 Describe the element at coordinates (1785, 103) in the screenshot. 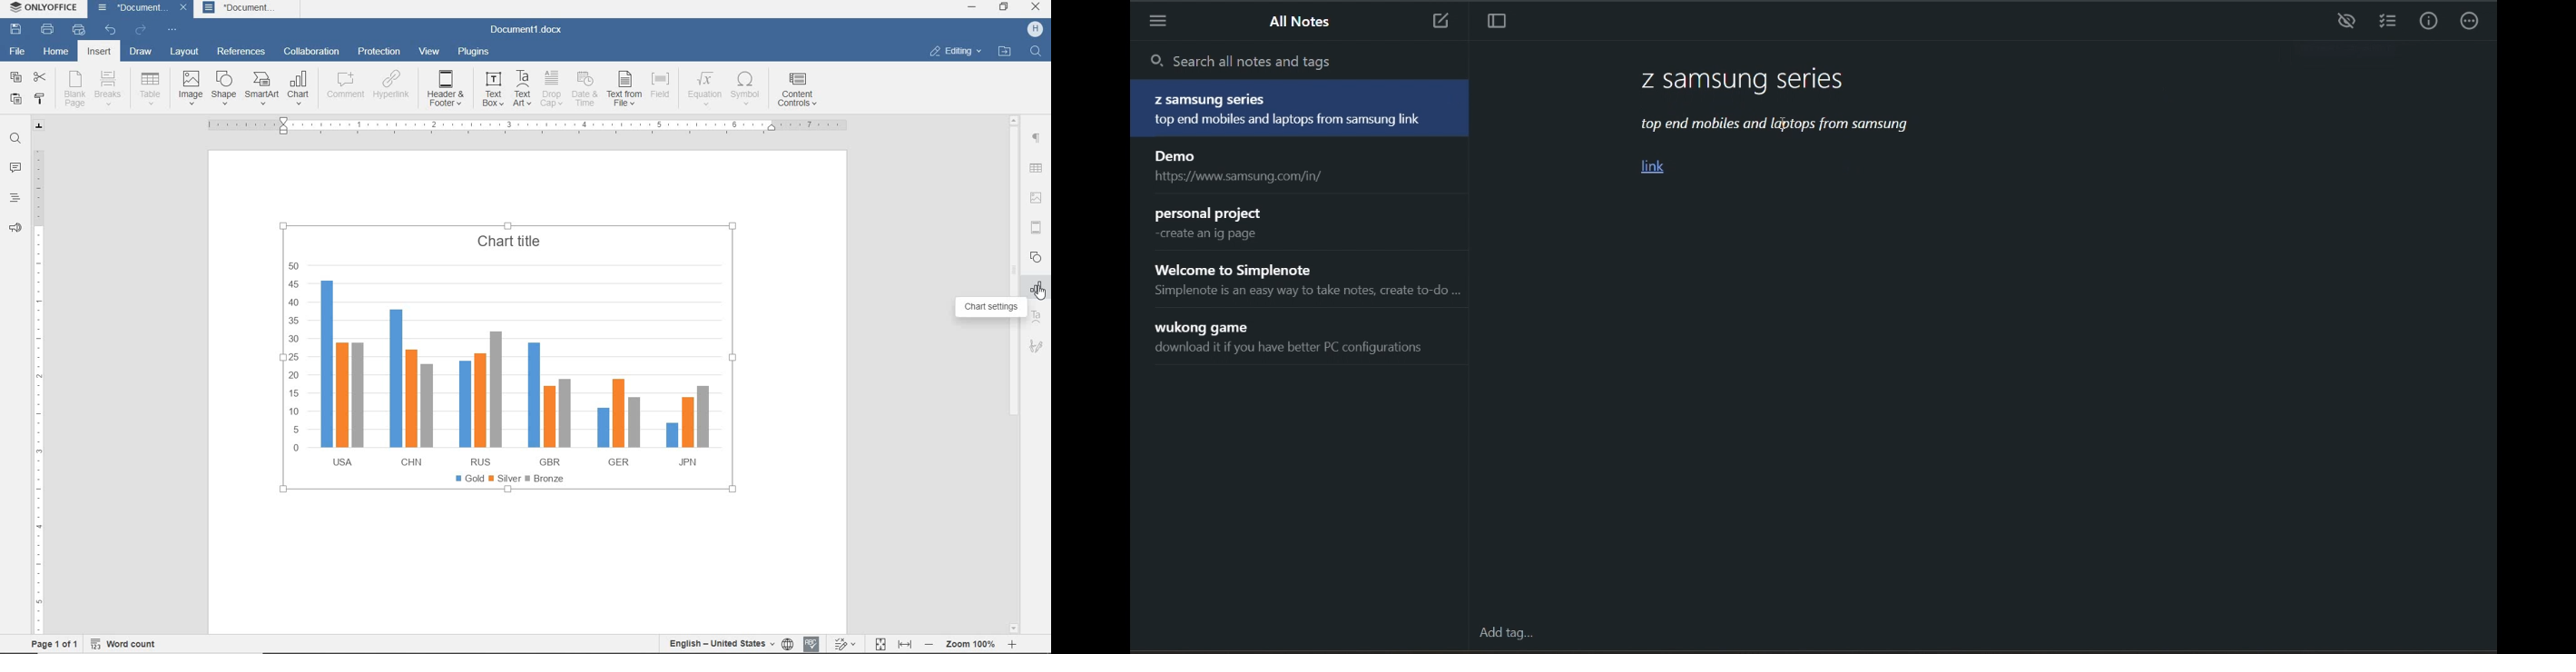

I see `Z samsung series
top end mobiles and laptops from samsung` at that location.